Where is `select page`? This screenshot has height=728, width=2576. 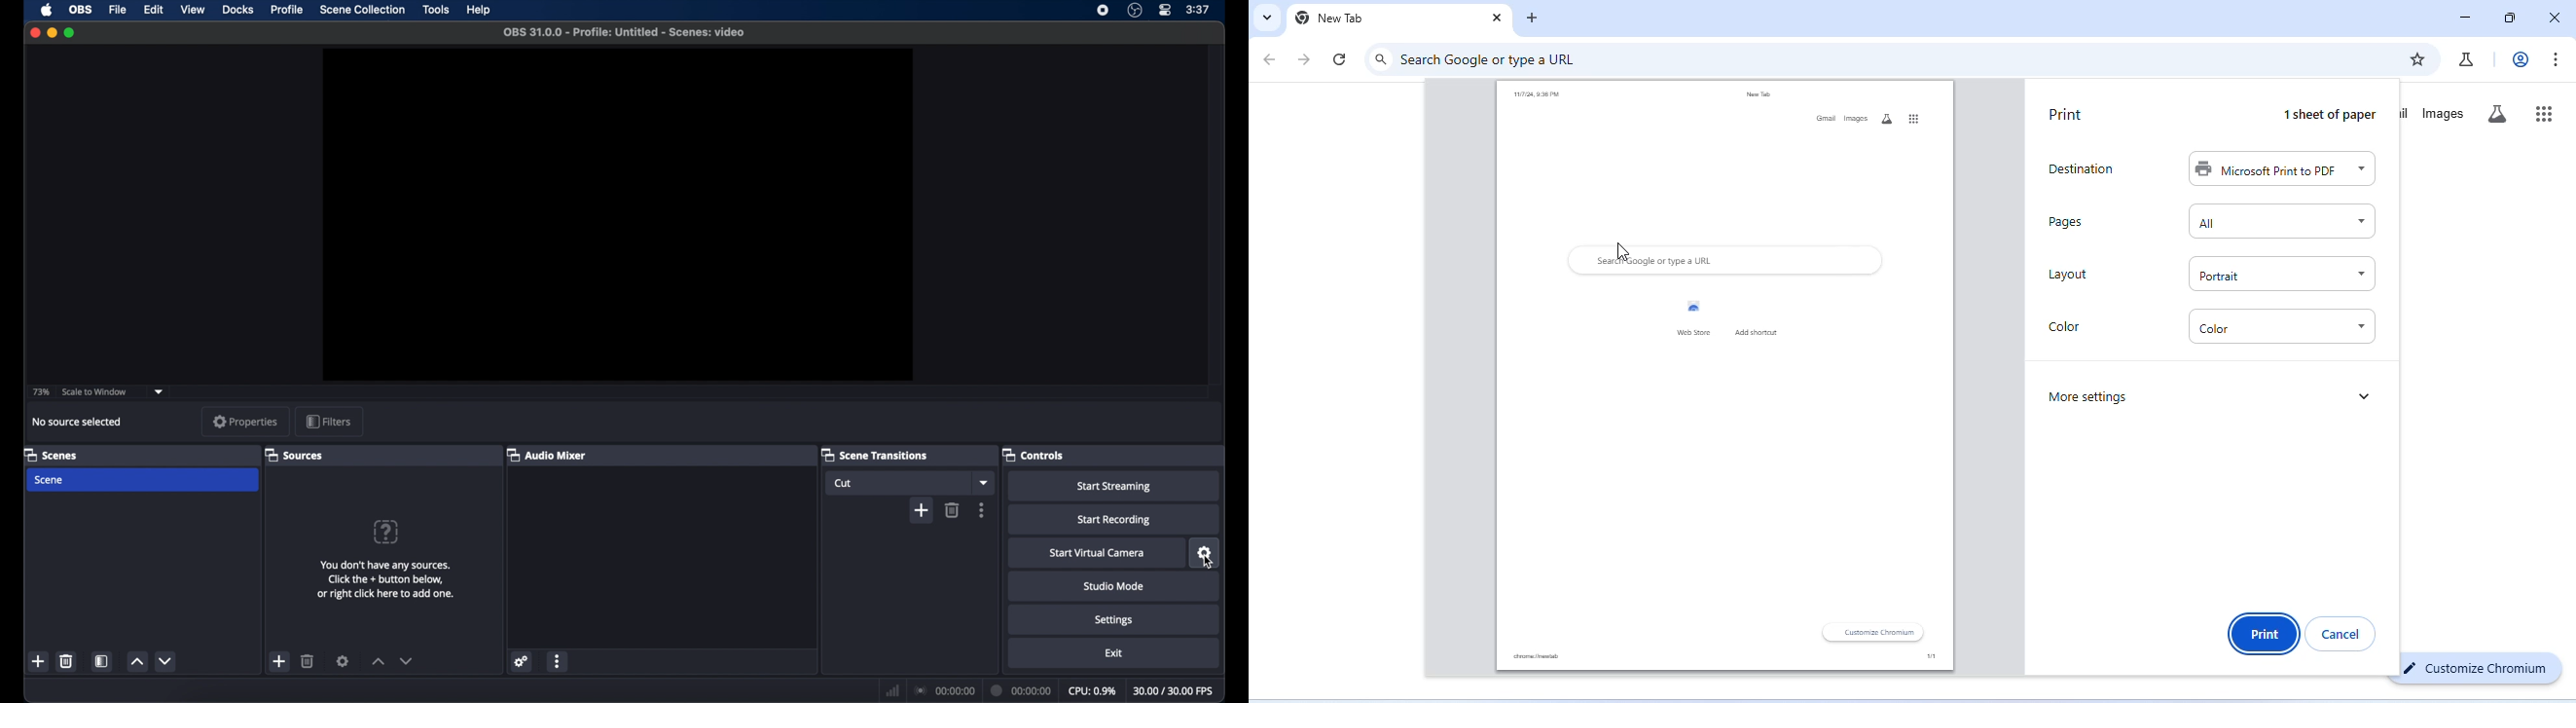 select page is located at coordinates (2281, 221).